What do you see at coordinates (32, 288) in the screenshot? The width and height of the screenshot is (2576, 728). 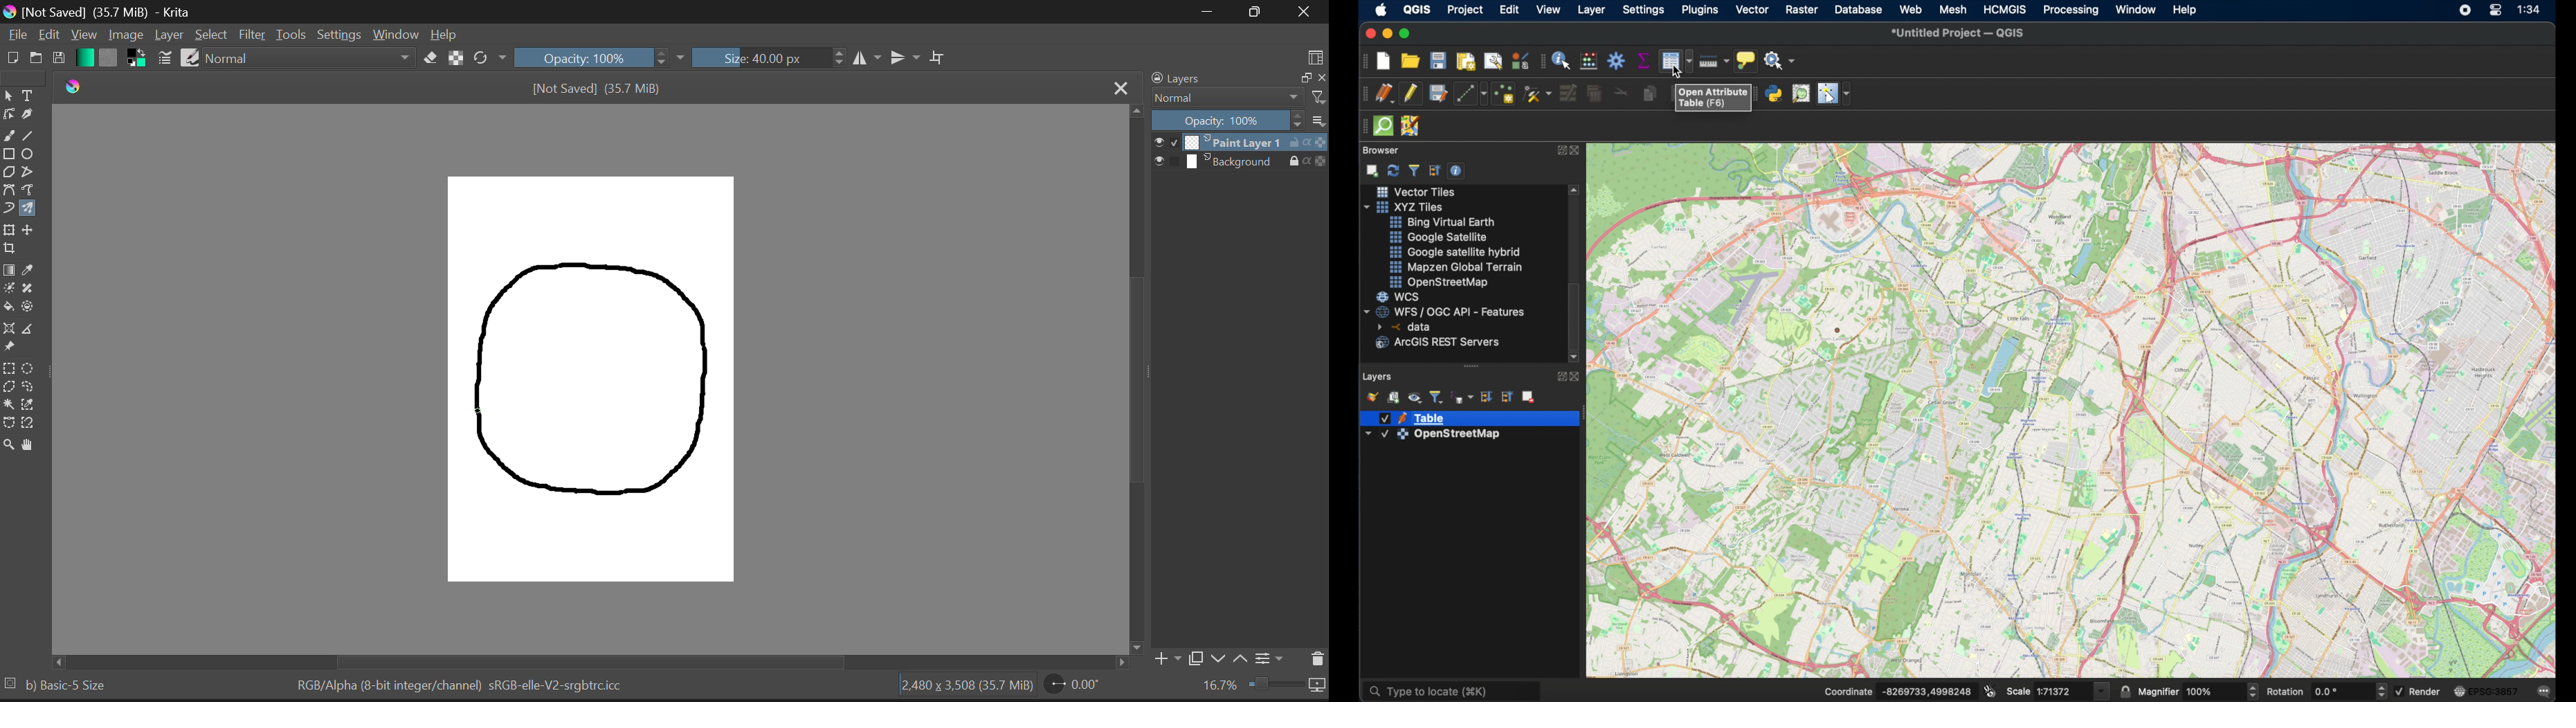 I see `Smart Patch Tool` at bounding box center [32, 288].